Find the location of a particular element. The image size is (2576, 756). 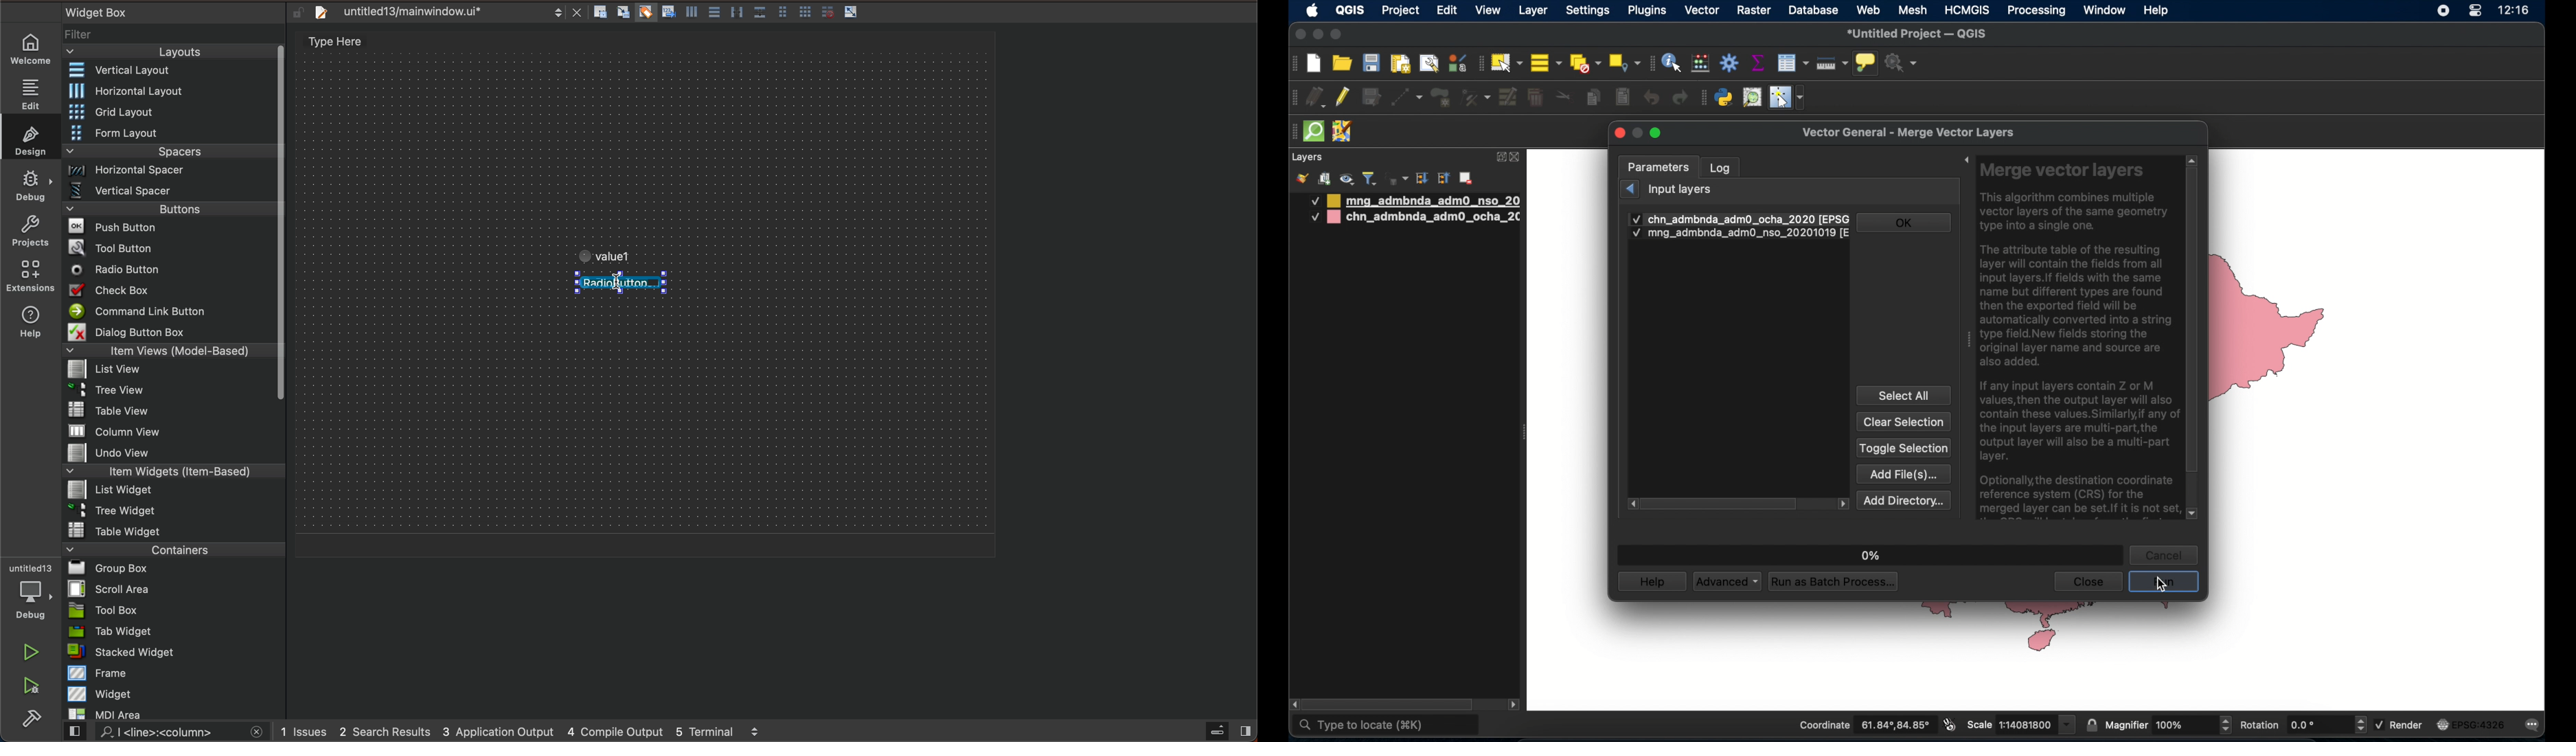

on key down is located at coordinates (119, 270).